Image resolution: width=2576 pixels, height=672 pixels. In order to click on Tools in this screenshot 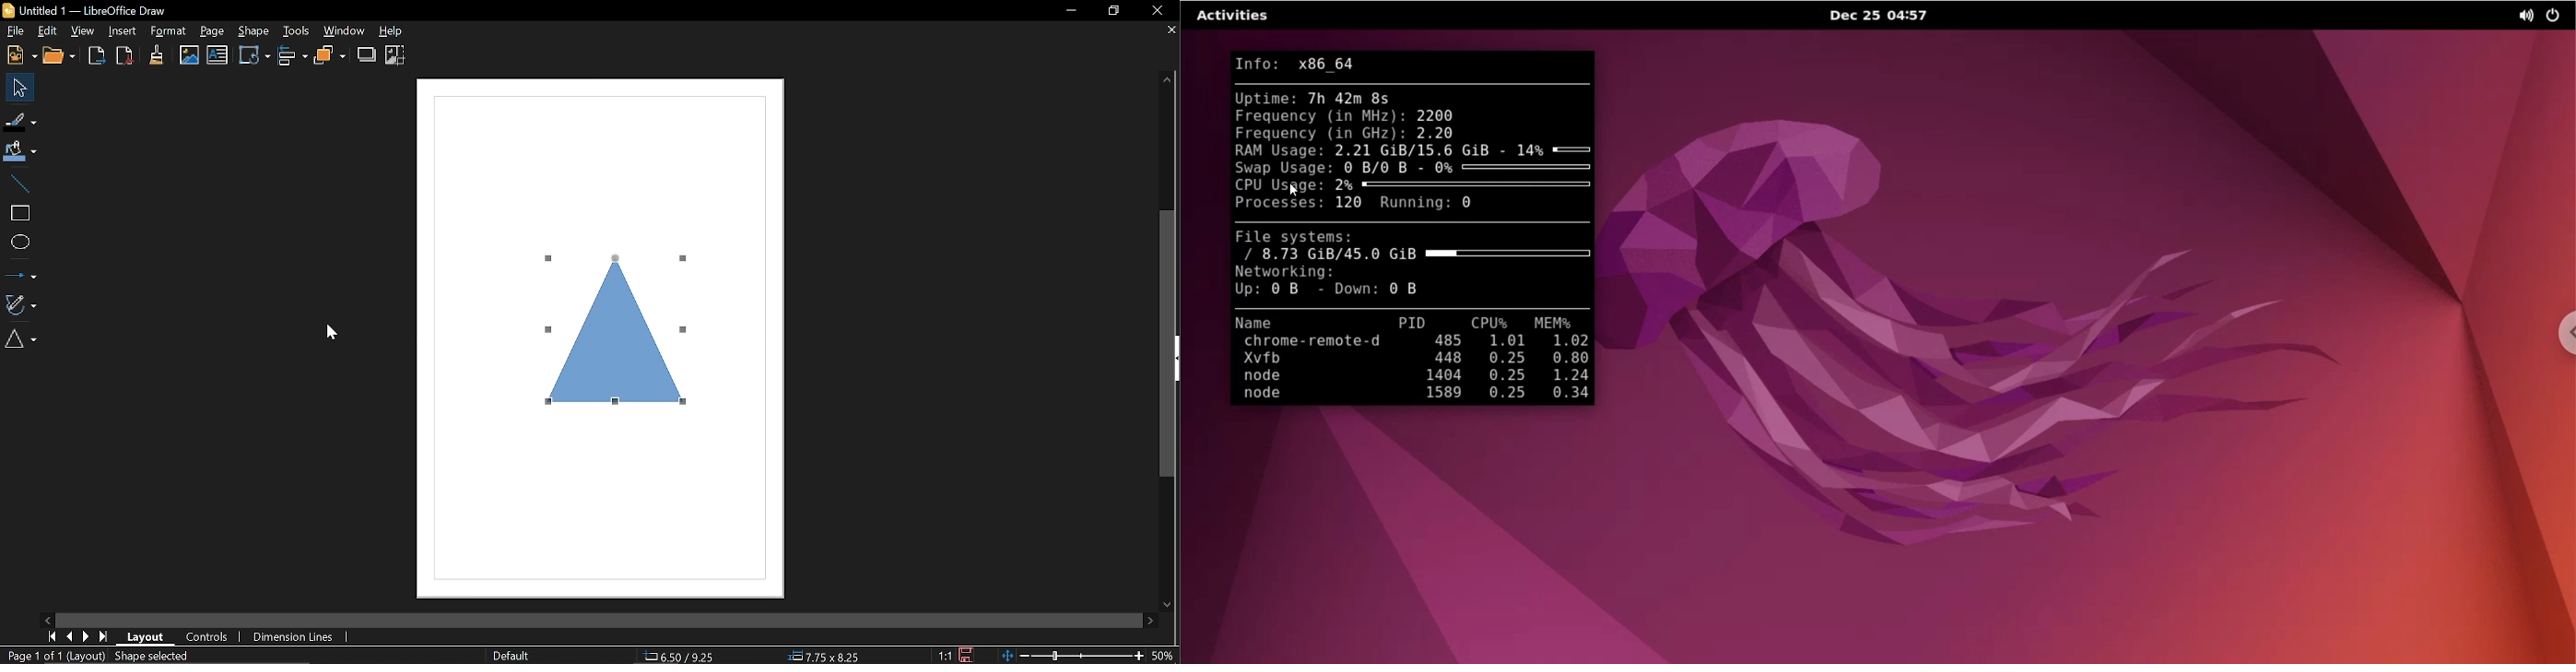, I will do `click(294, 30)`.